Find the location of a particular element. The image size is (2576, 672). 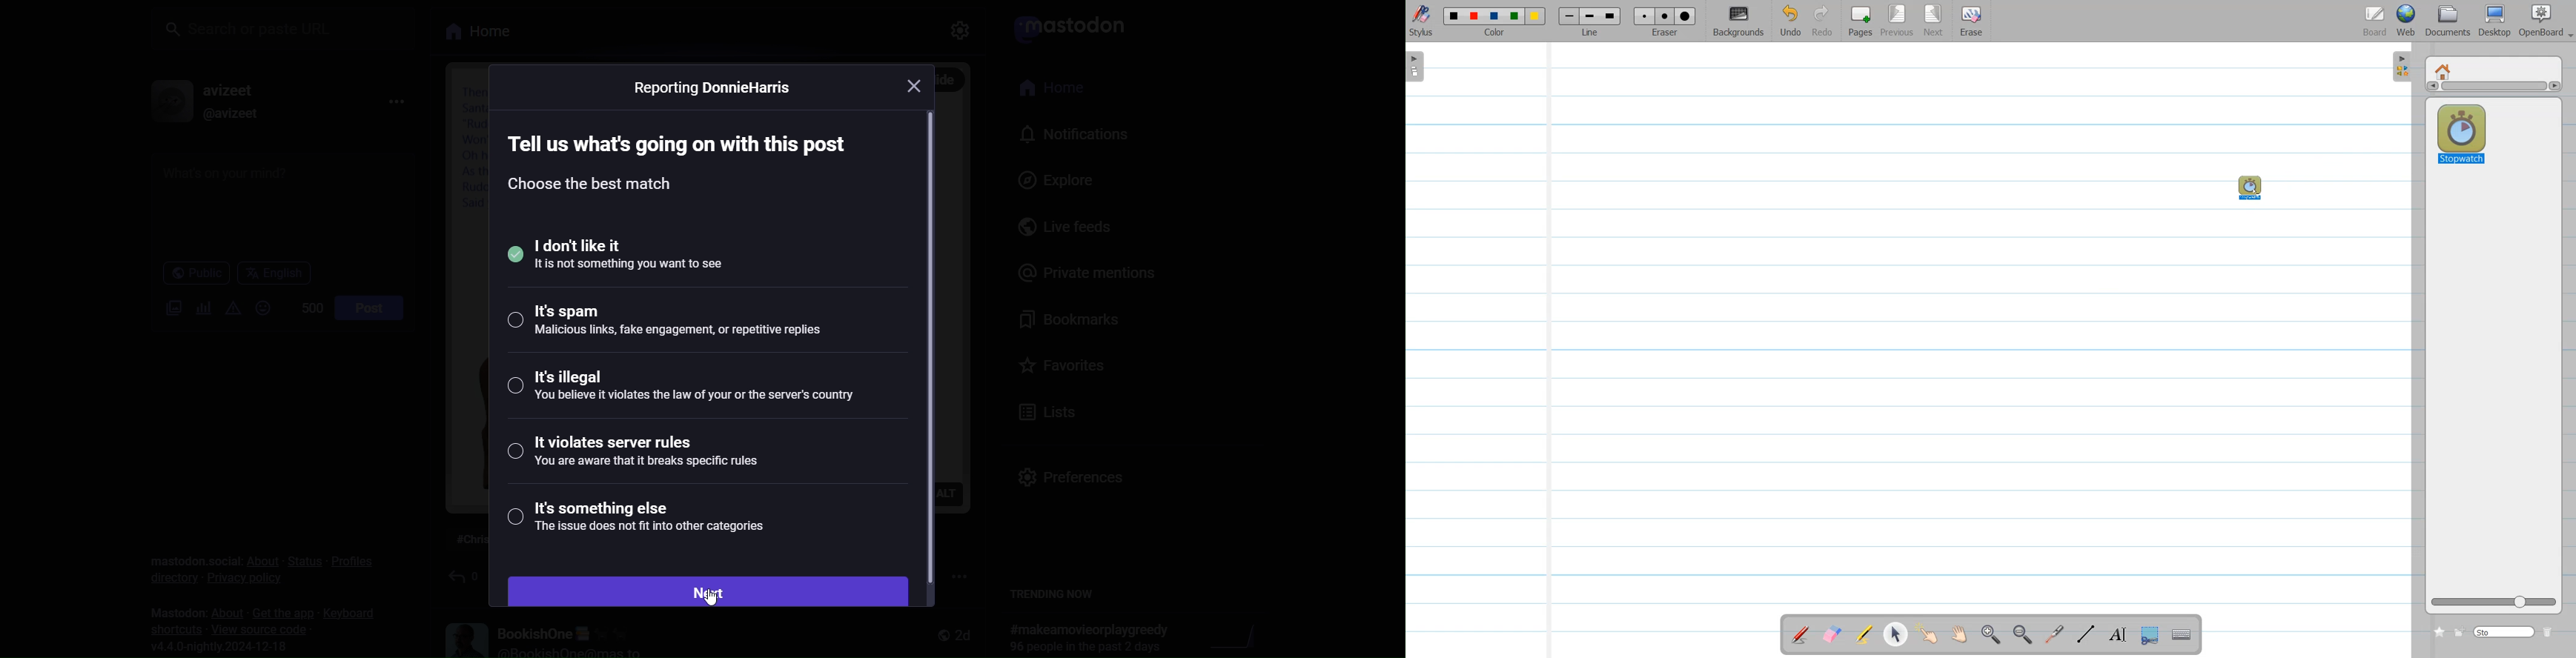

Desktop is located at coordinates (2497, 21).